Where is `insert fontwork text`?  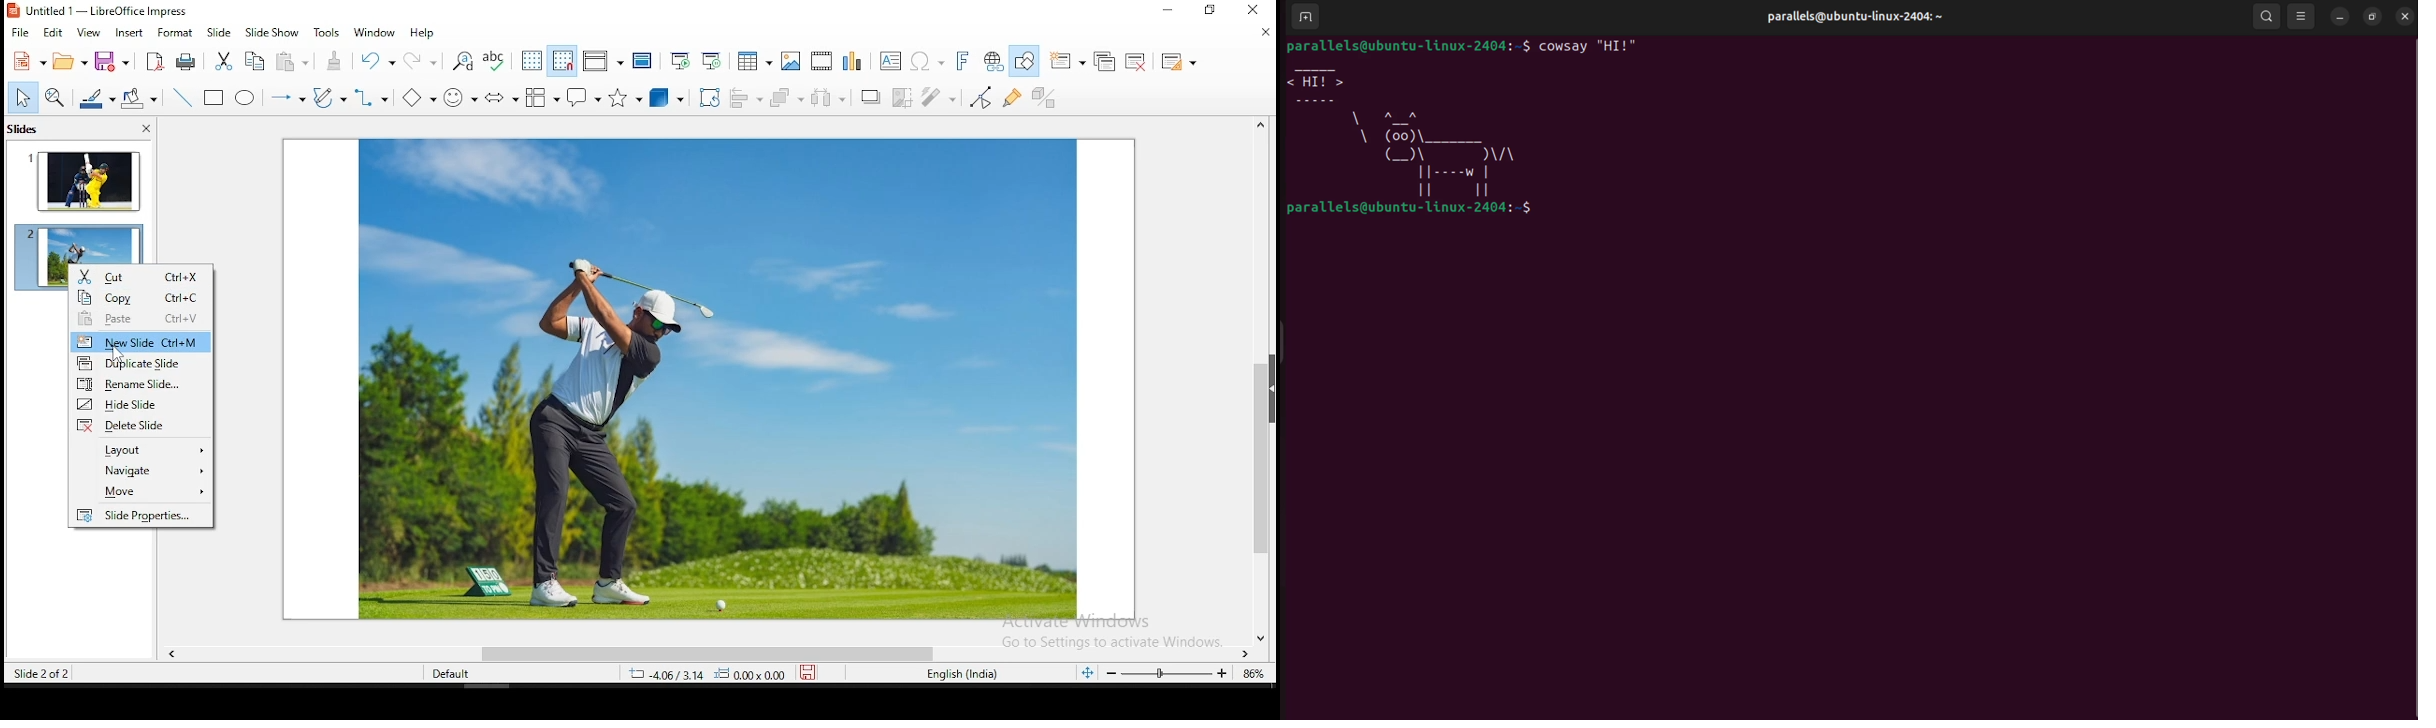
insert fontwork text is located at coordinates (961, 59).